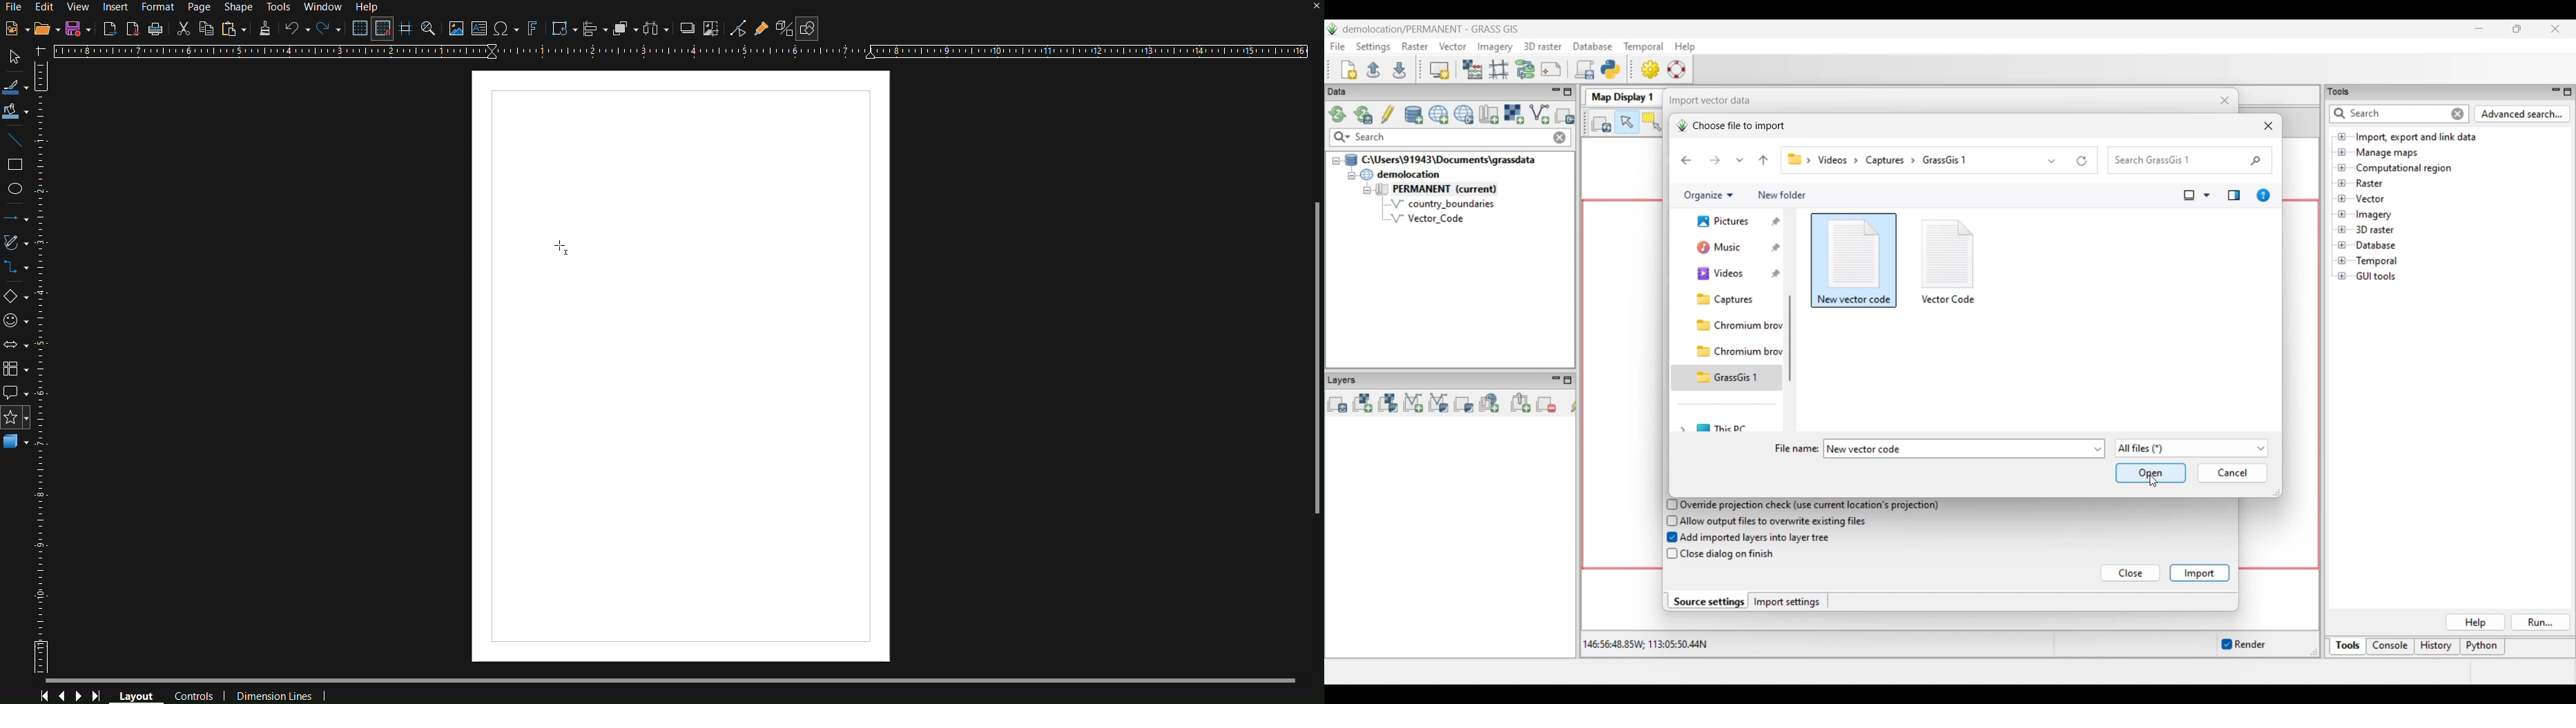  What do you see at coordinates (456, 30) in the screenshot?
I see `Insert Image` at bounding box center [456, 30].